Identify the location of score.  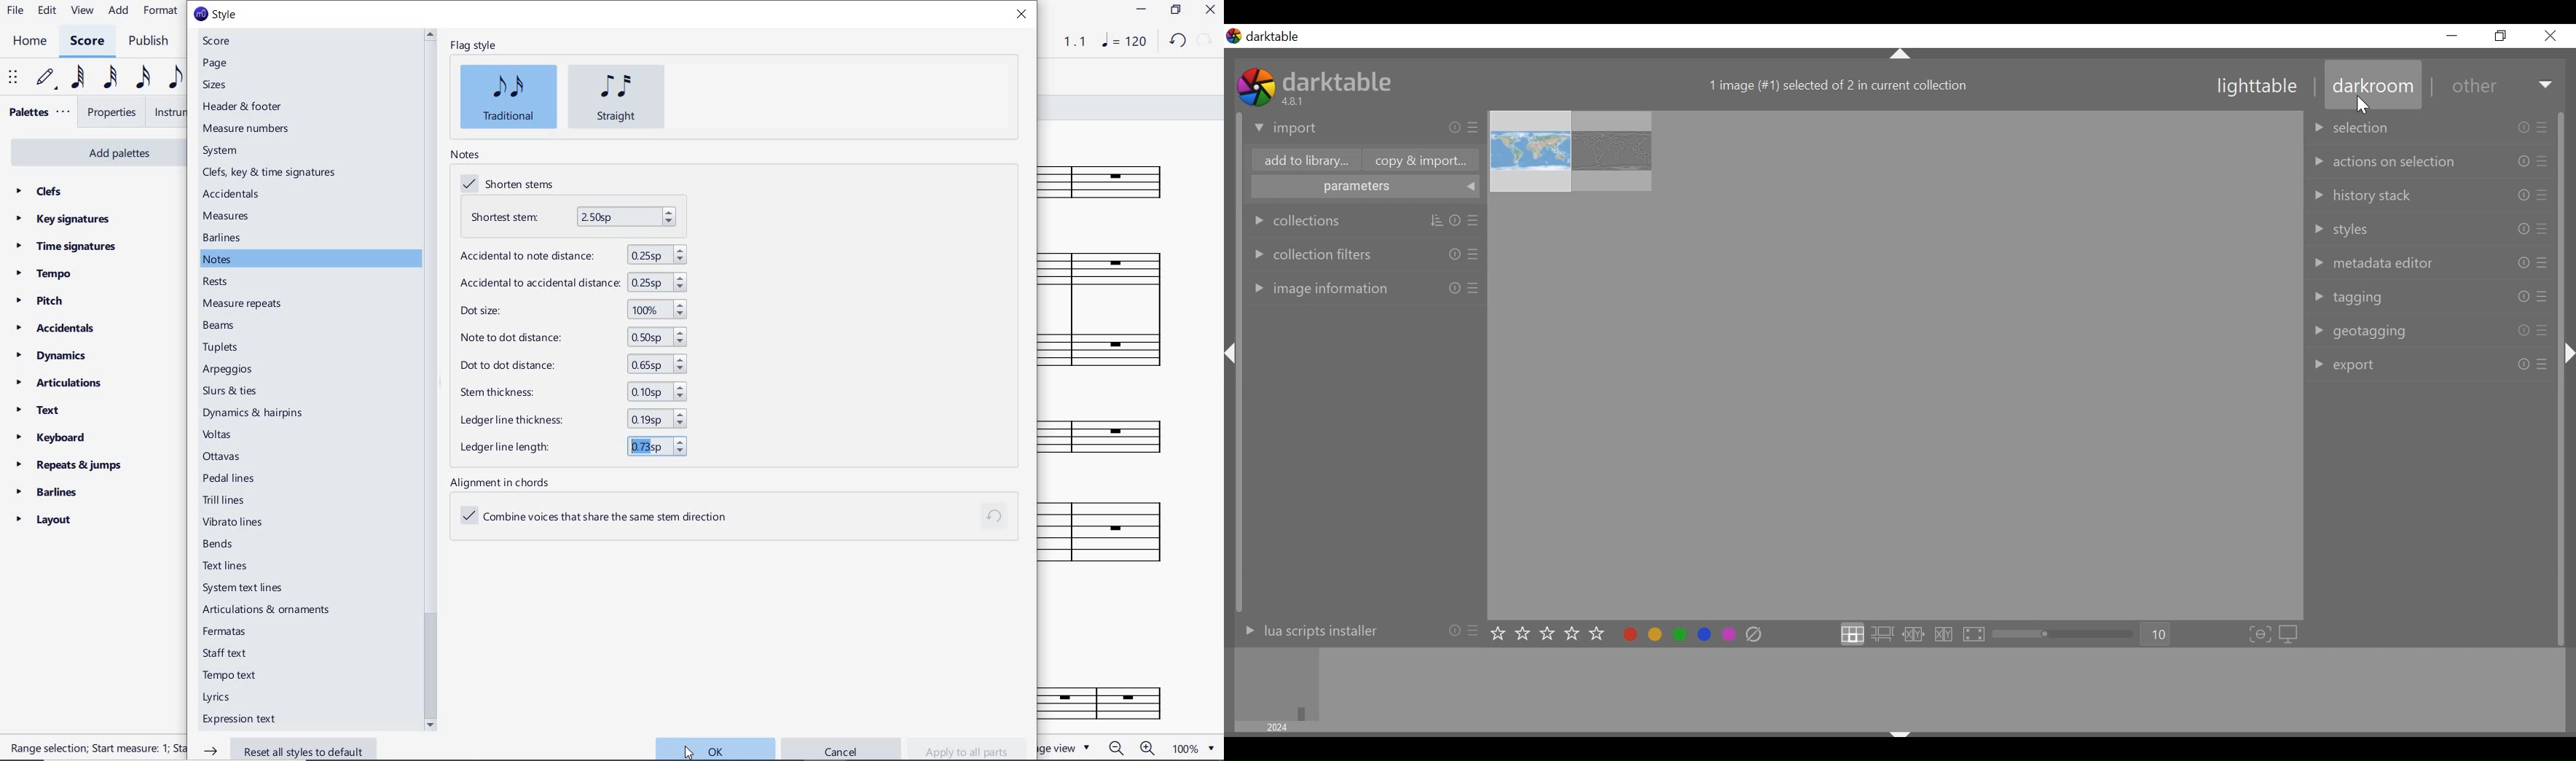
(217, 42).